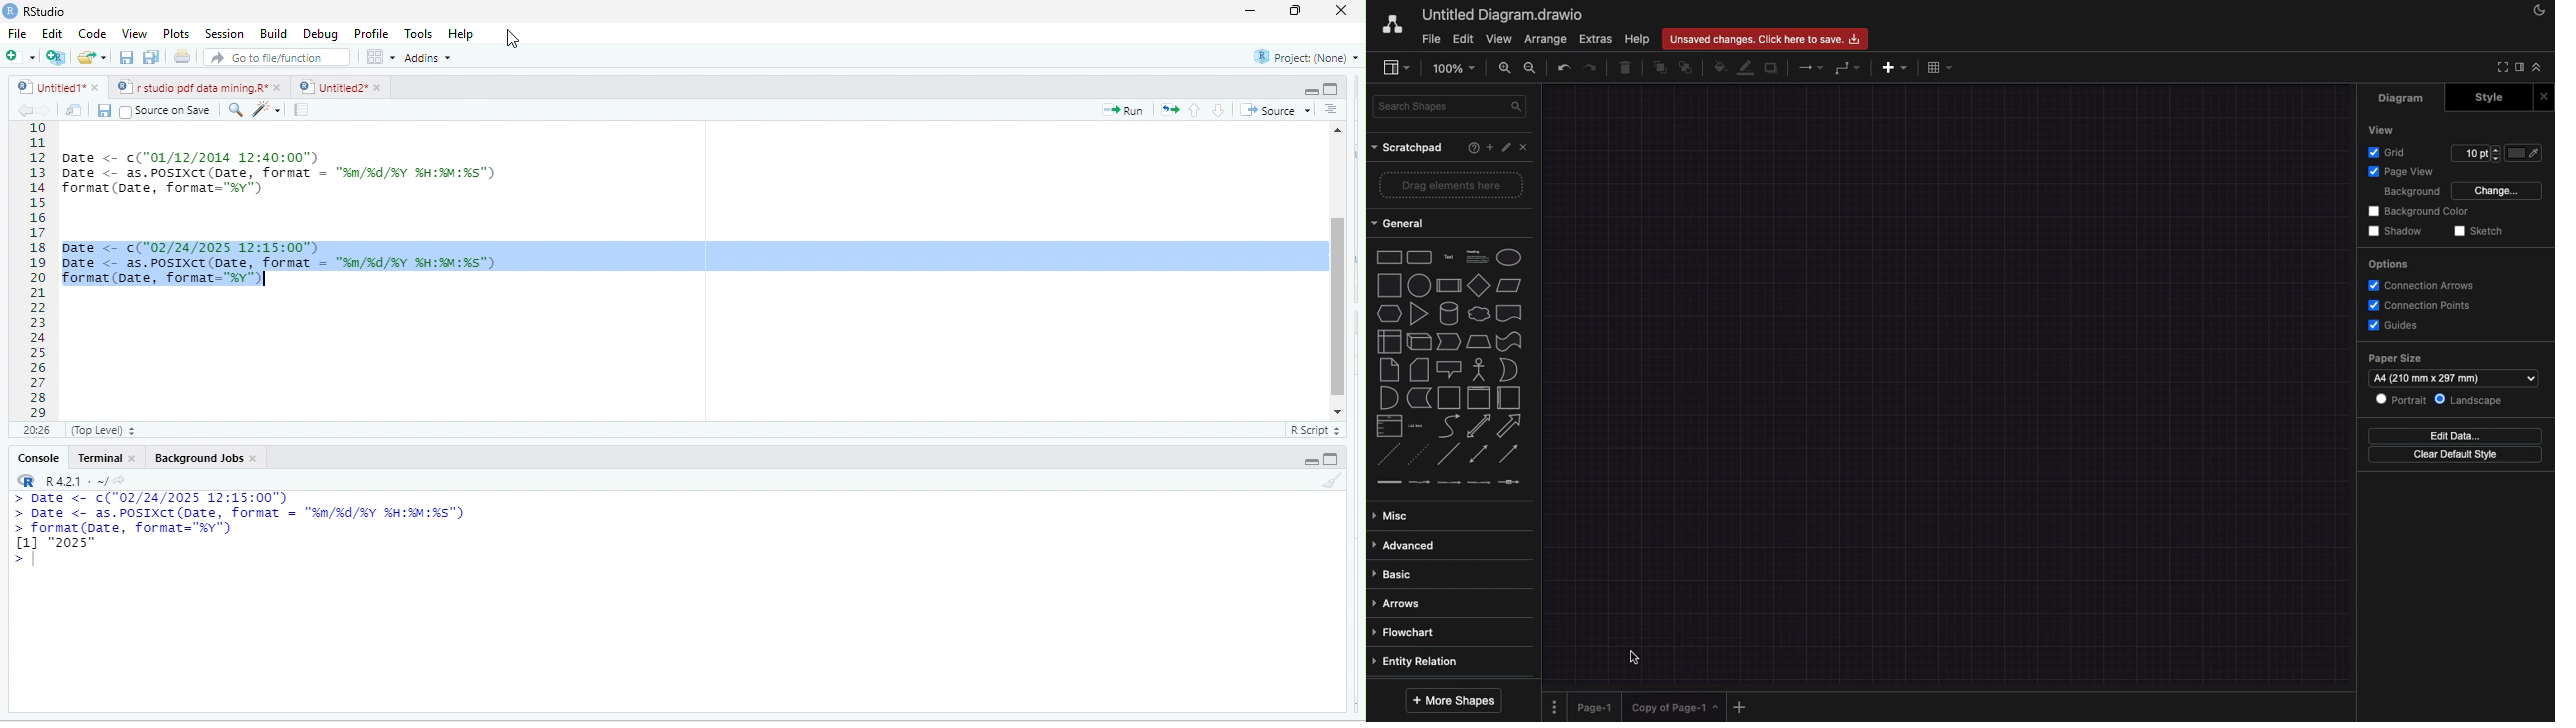 Image resolution: width=2576 pixels, height=728 pixels. Describe the element at coordinates (150, 57) in the screenshot. I see `save all open documents` at that location.